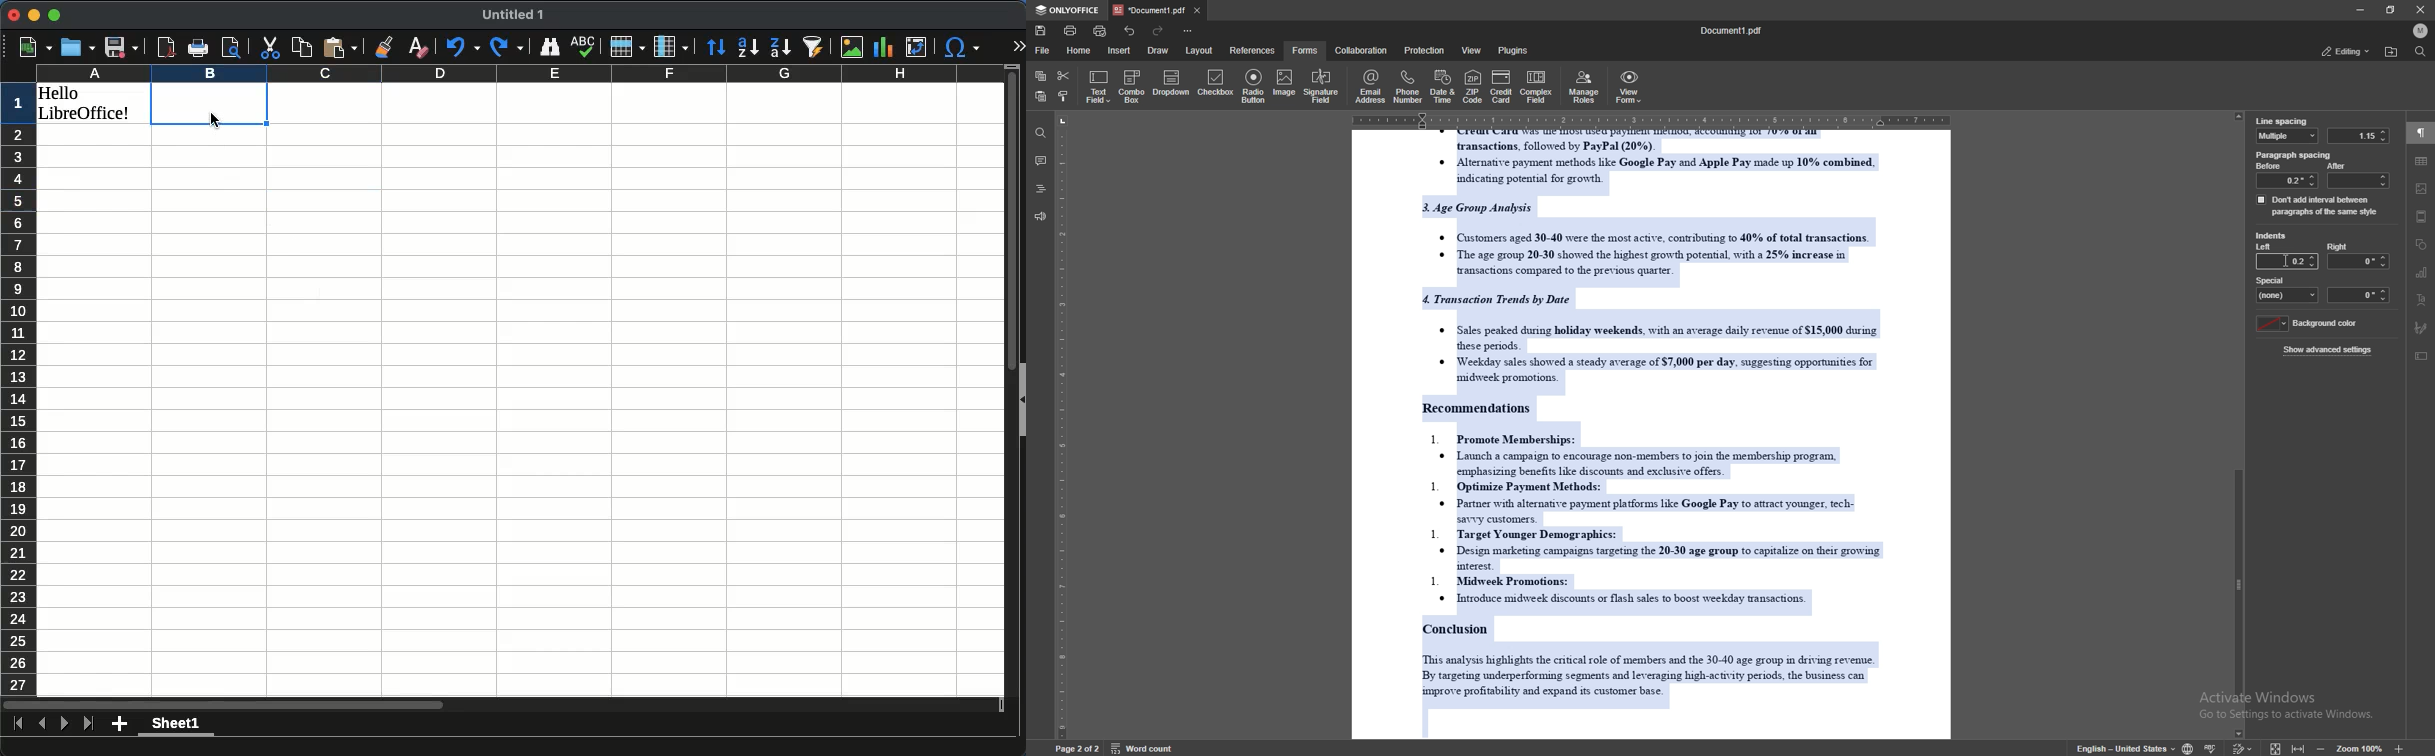  Describe the element at coordinates (2421, 10) in the screenshot. I see `close` at that location.